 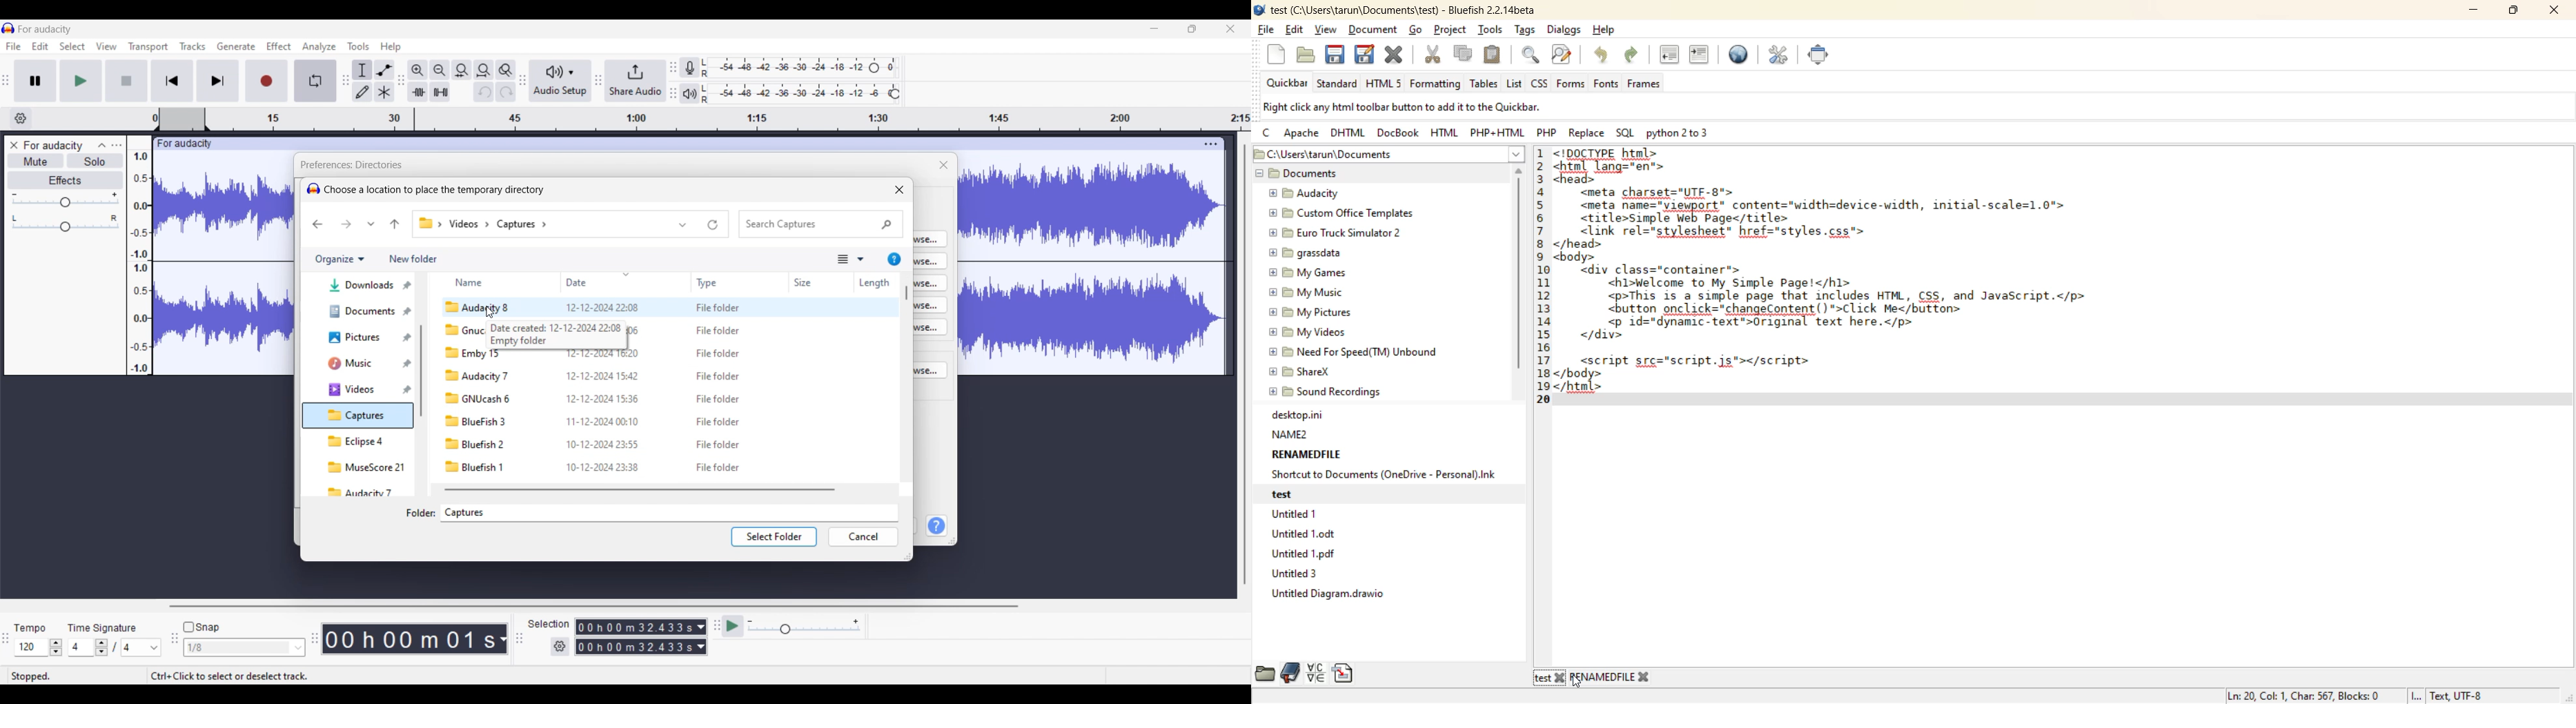 What do you see at coordinates (1540, 84) in the screenshot?
I see `css` at bounding box center [1540, 84].